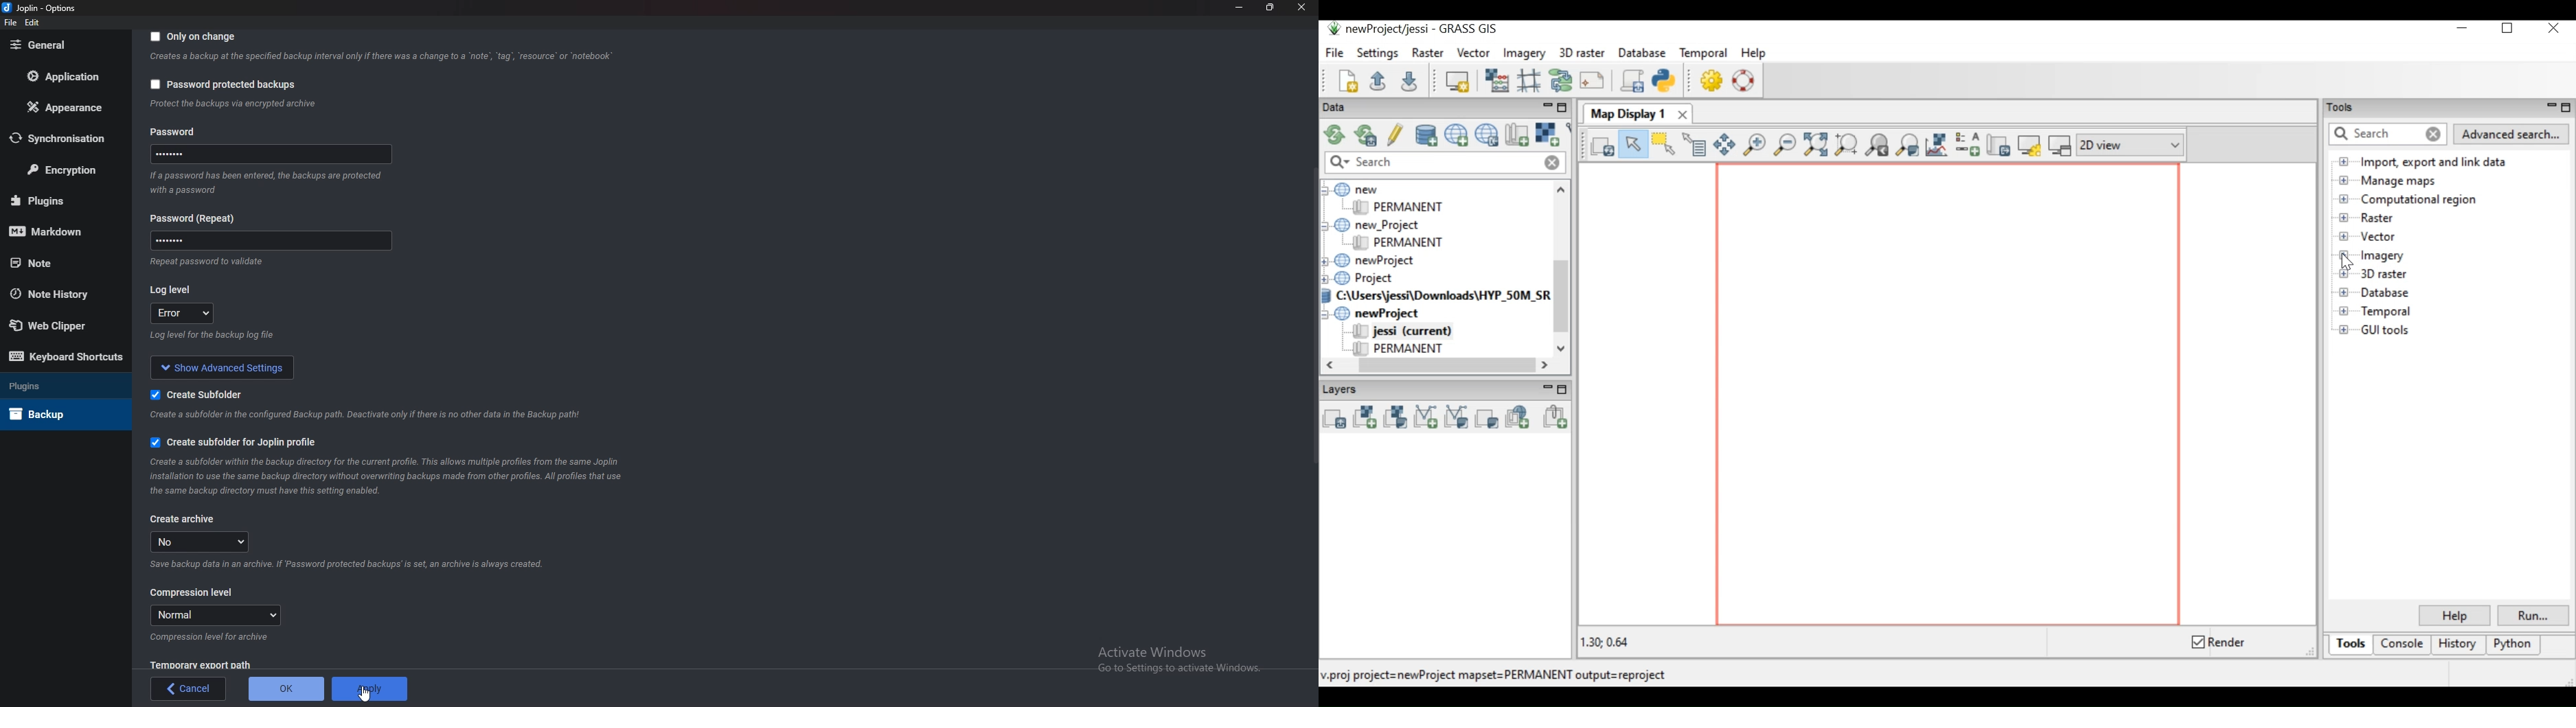 This screenshot has width=2576, height=728. What do you see at coordinates (64, 170) in the screenshot?
I see `Encryption` at bounding box center [64, 170].